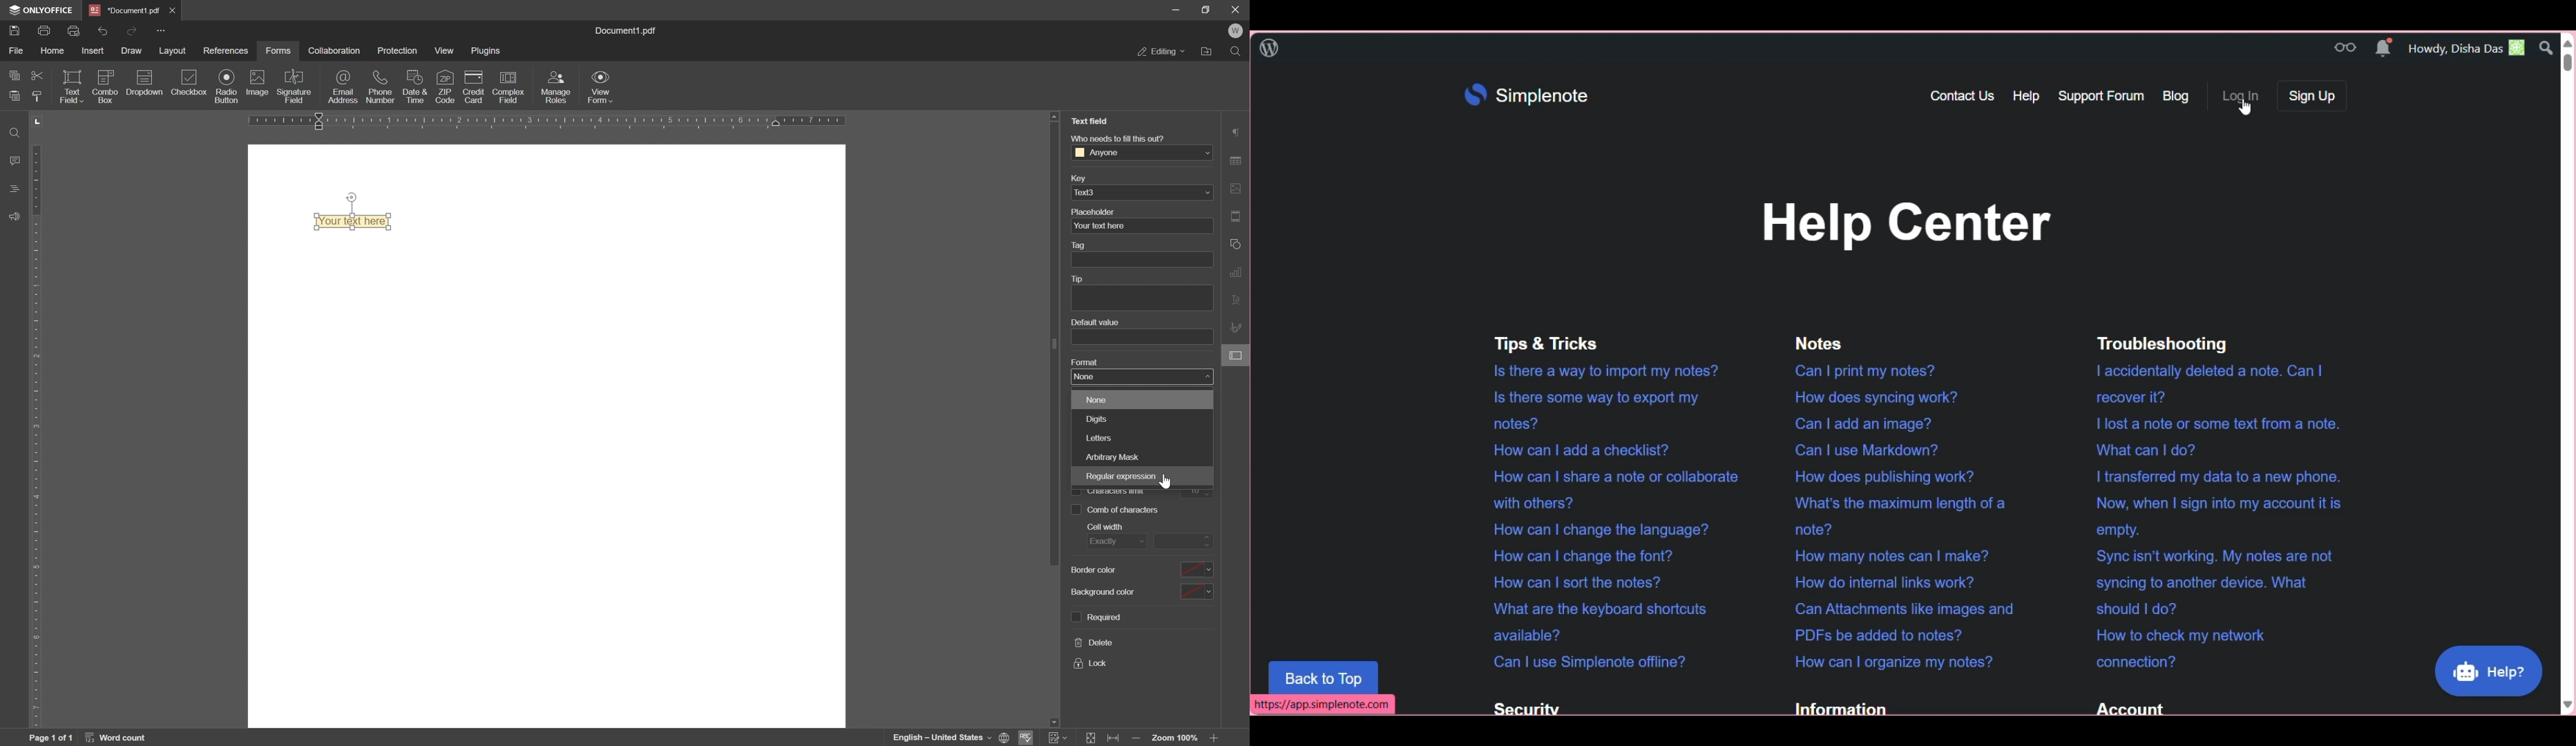 The height and width of the screenshot is (756, 2576). I want to click on ruler, so click(585, 123).